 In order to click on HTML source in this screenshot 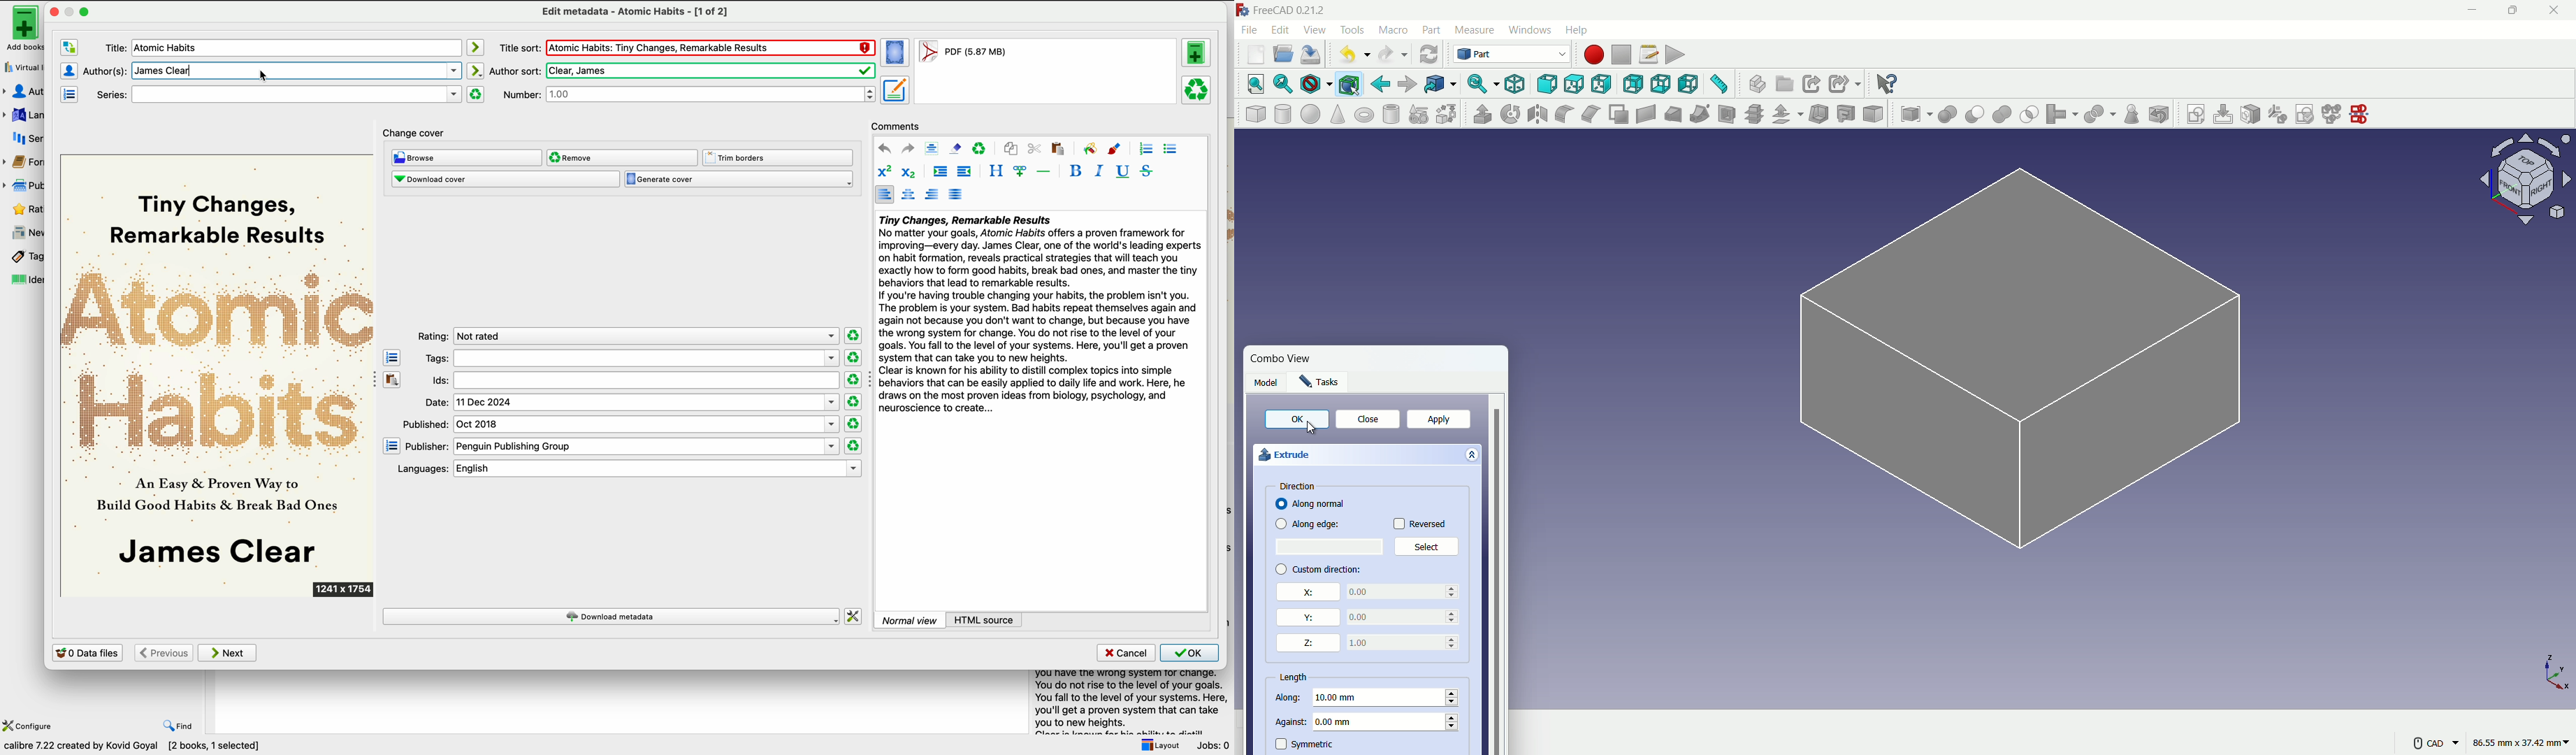, I will do `click(985, 620)`.